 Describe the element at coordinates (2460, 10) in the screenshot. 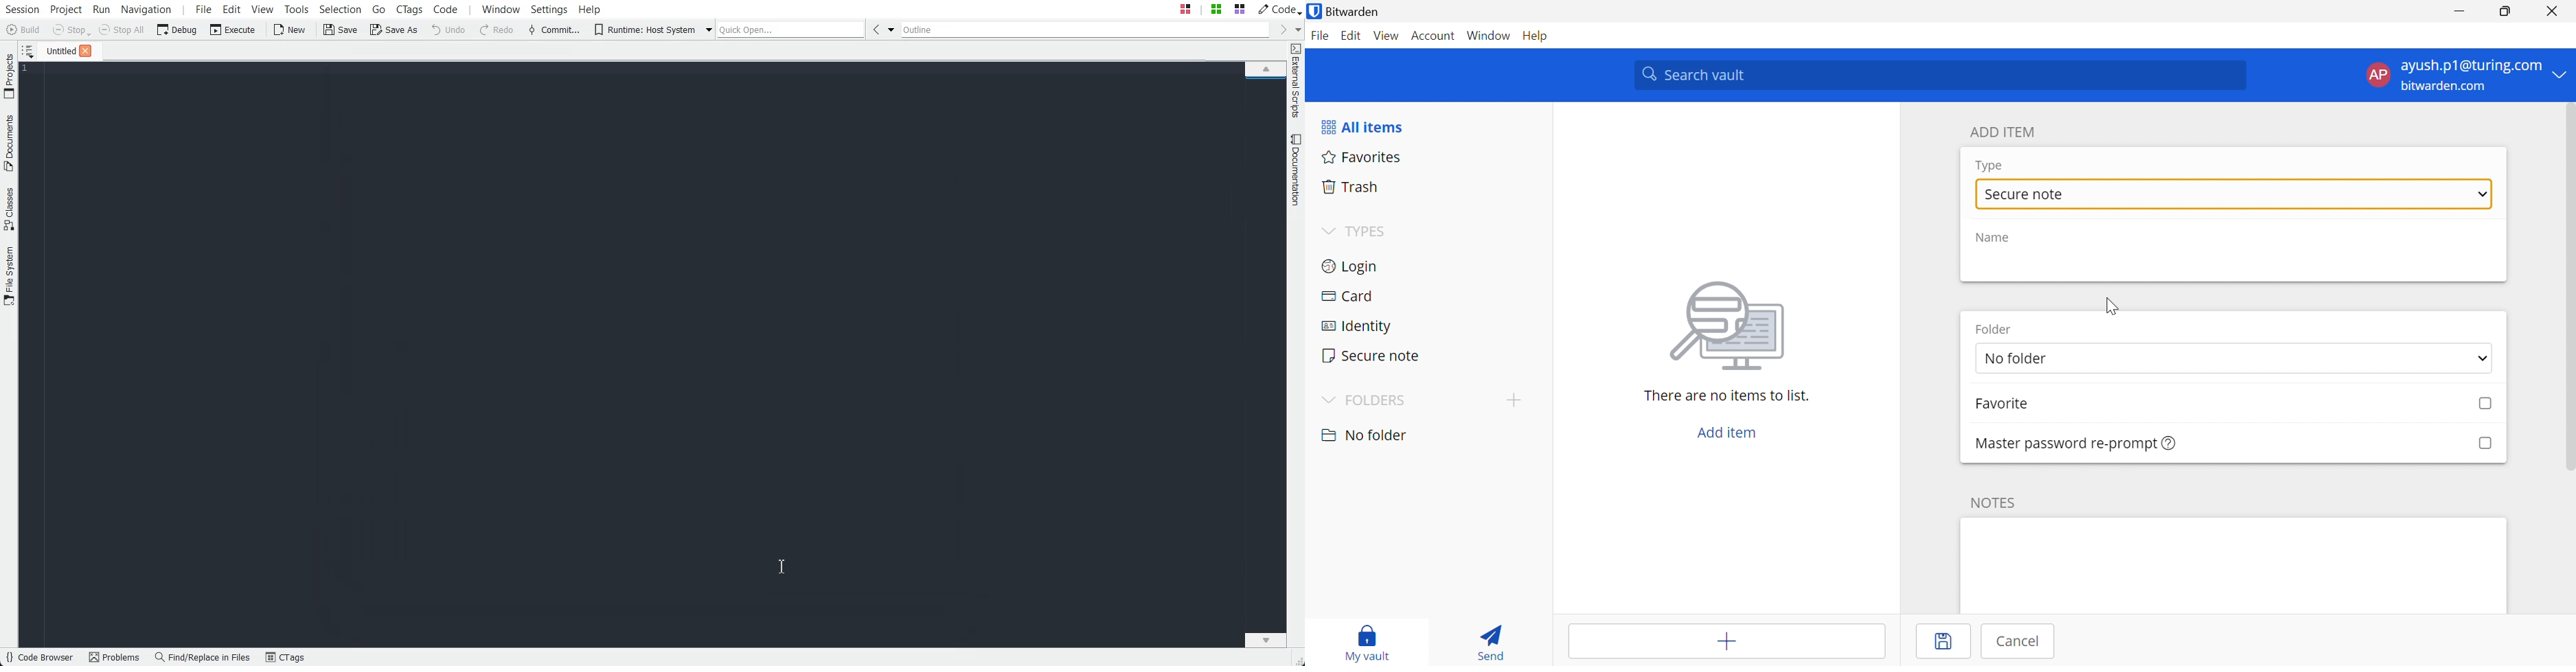

I see `Minimize` at that location.